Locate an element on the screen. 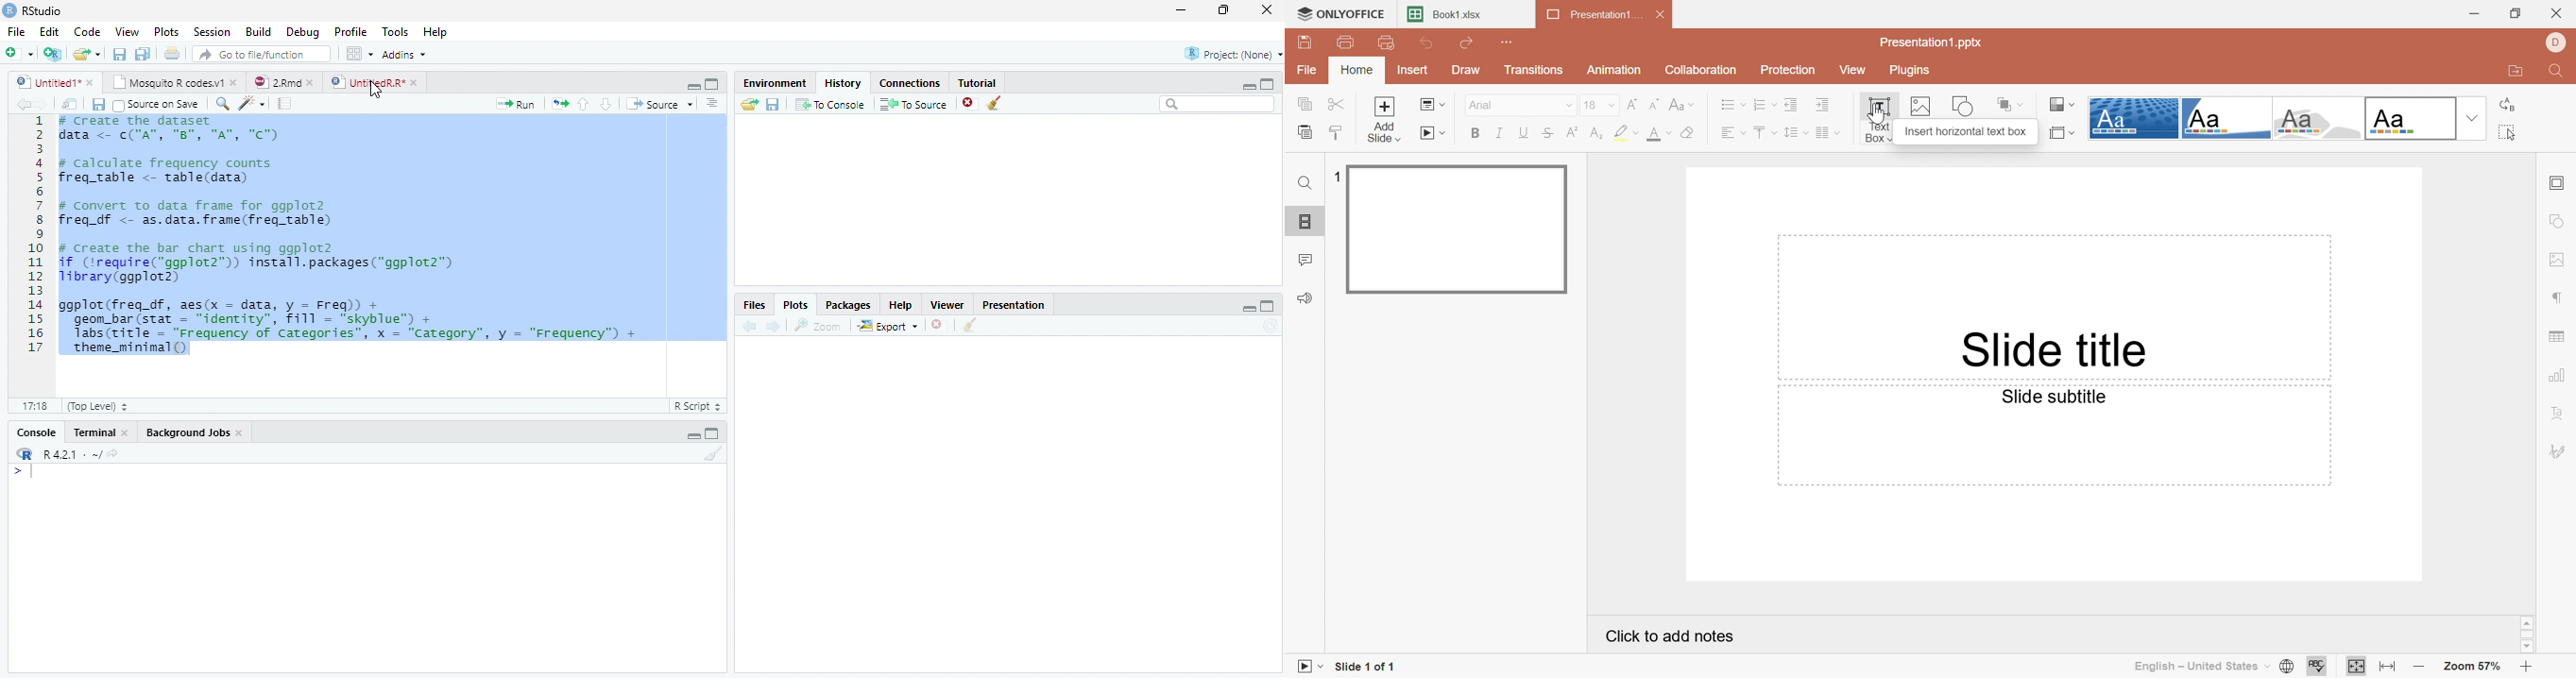 This screenshot has width=2576, height=700. Clear style is located at coordinates (1690, 133).